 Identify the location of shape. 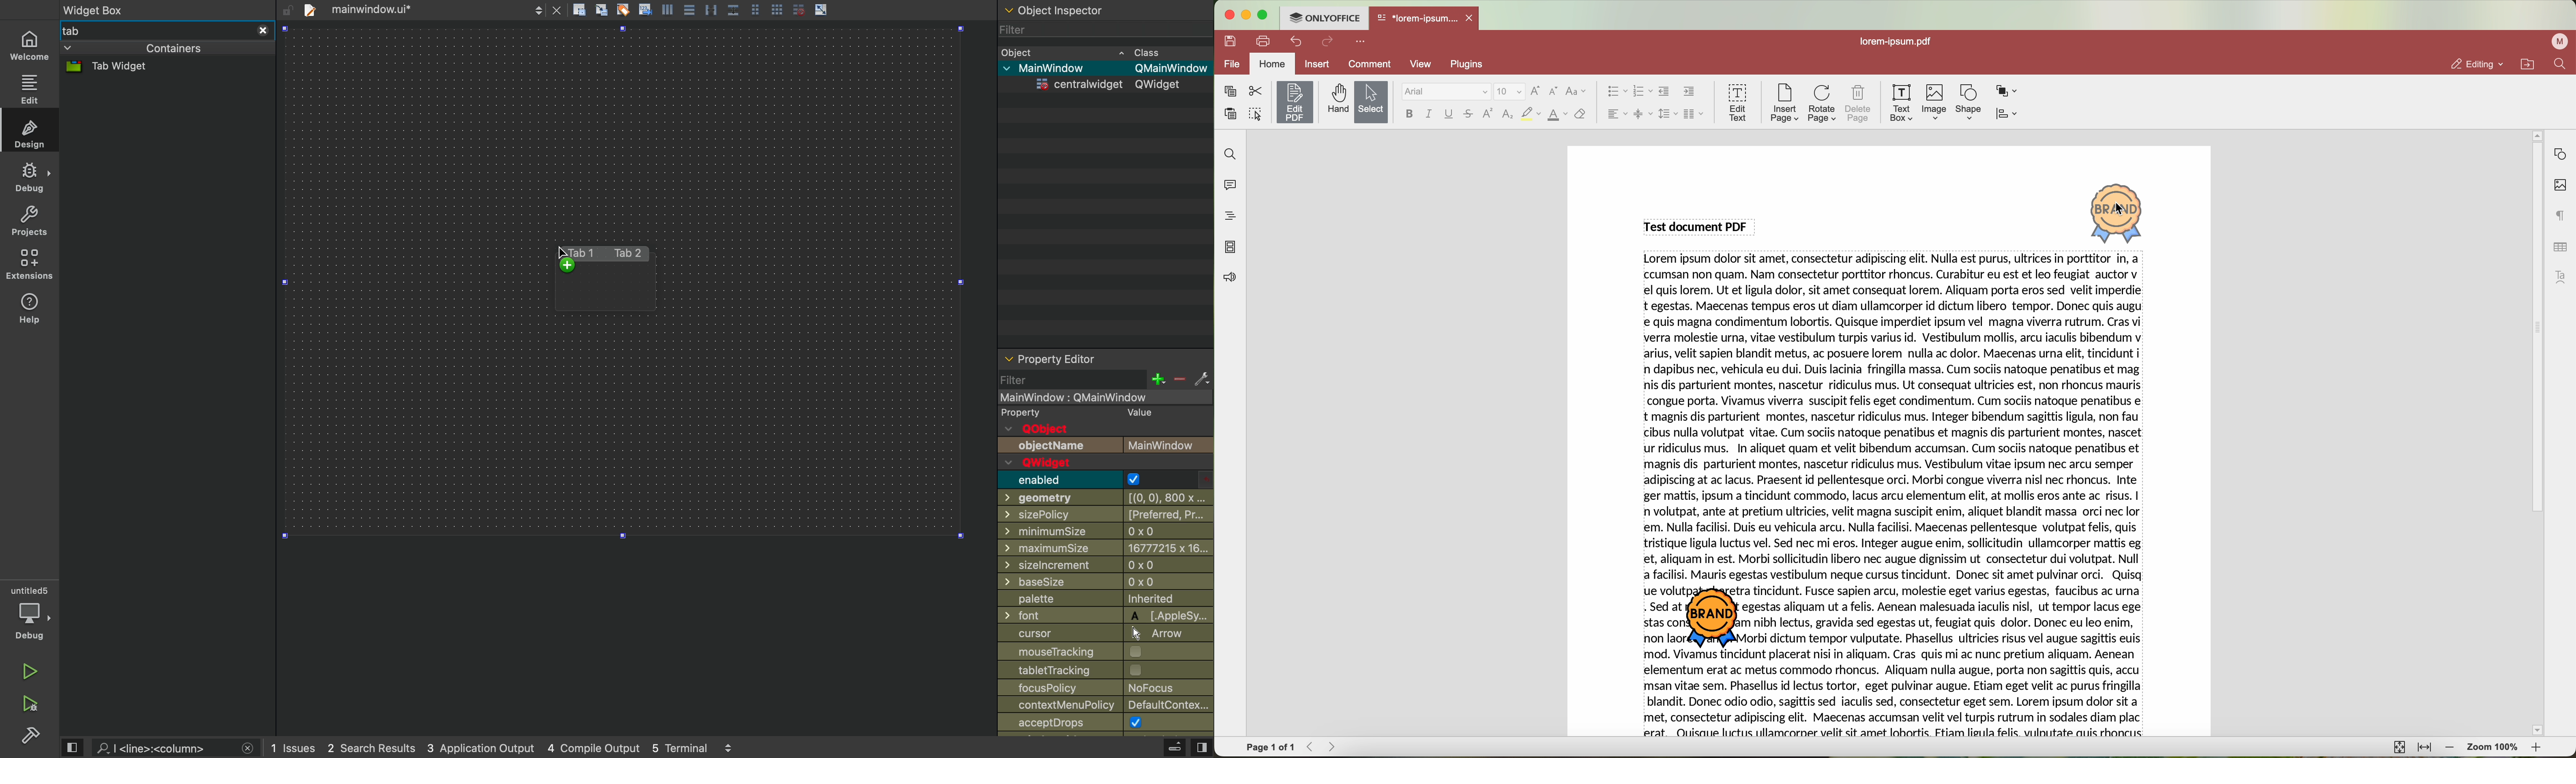
(1969, 102).